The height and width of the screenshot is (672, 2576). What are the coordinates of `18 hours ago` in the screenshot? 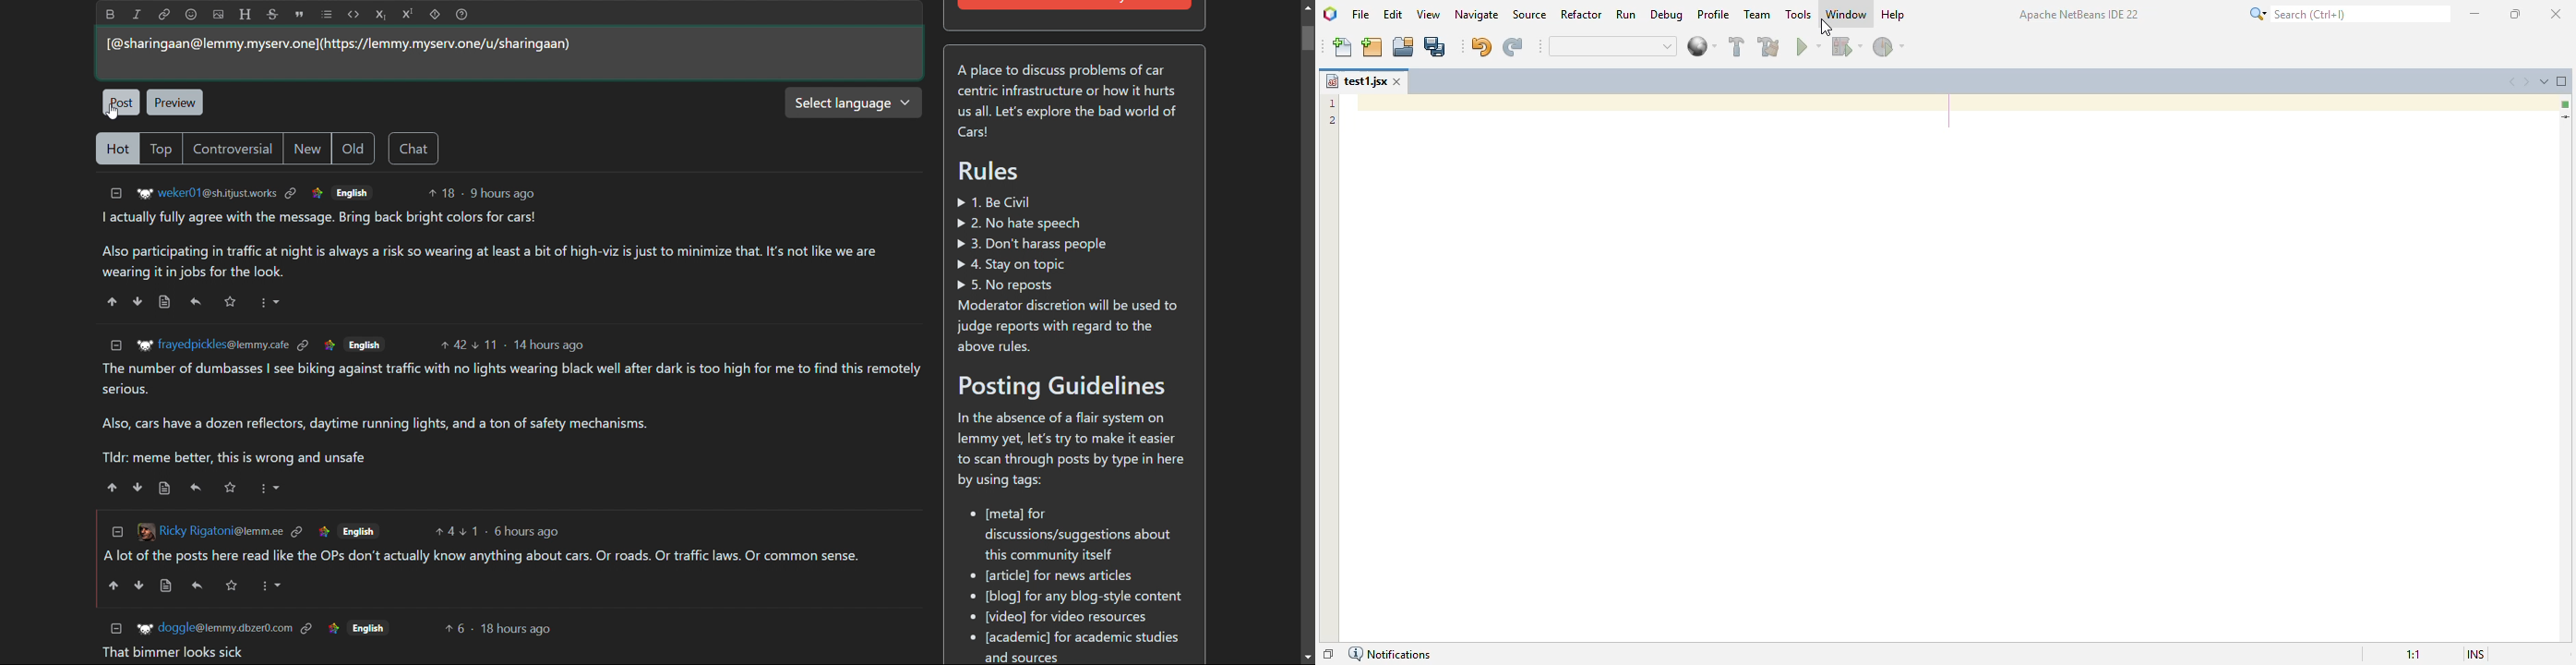 It's located at (517, 630).